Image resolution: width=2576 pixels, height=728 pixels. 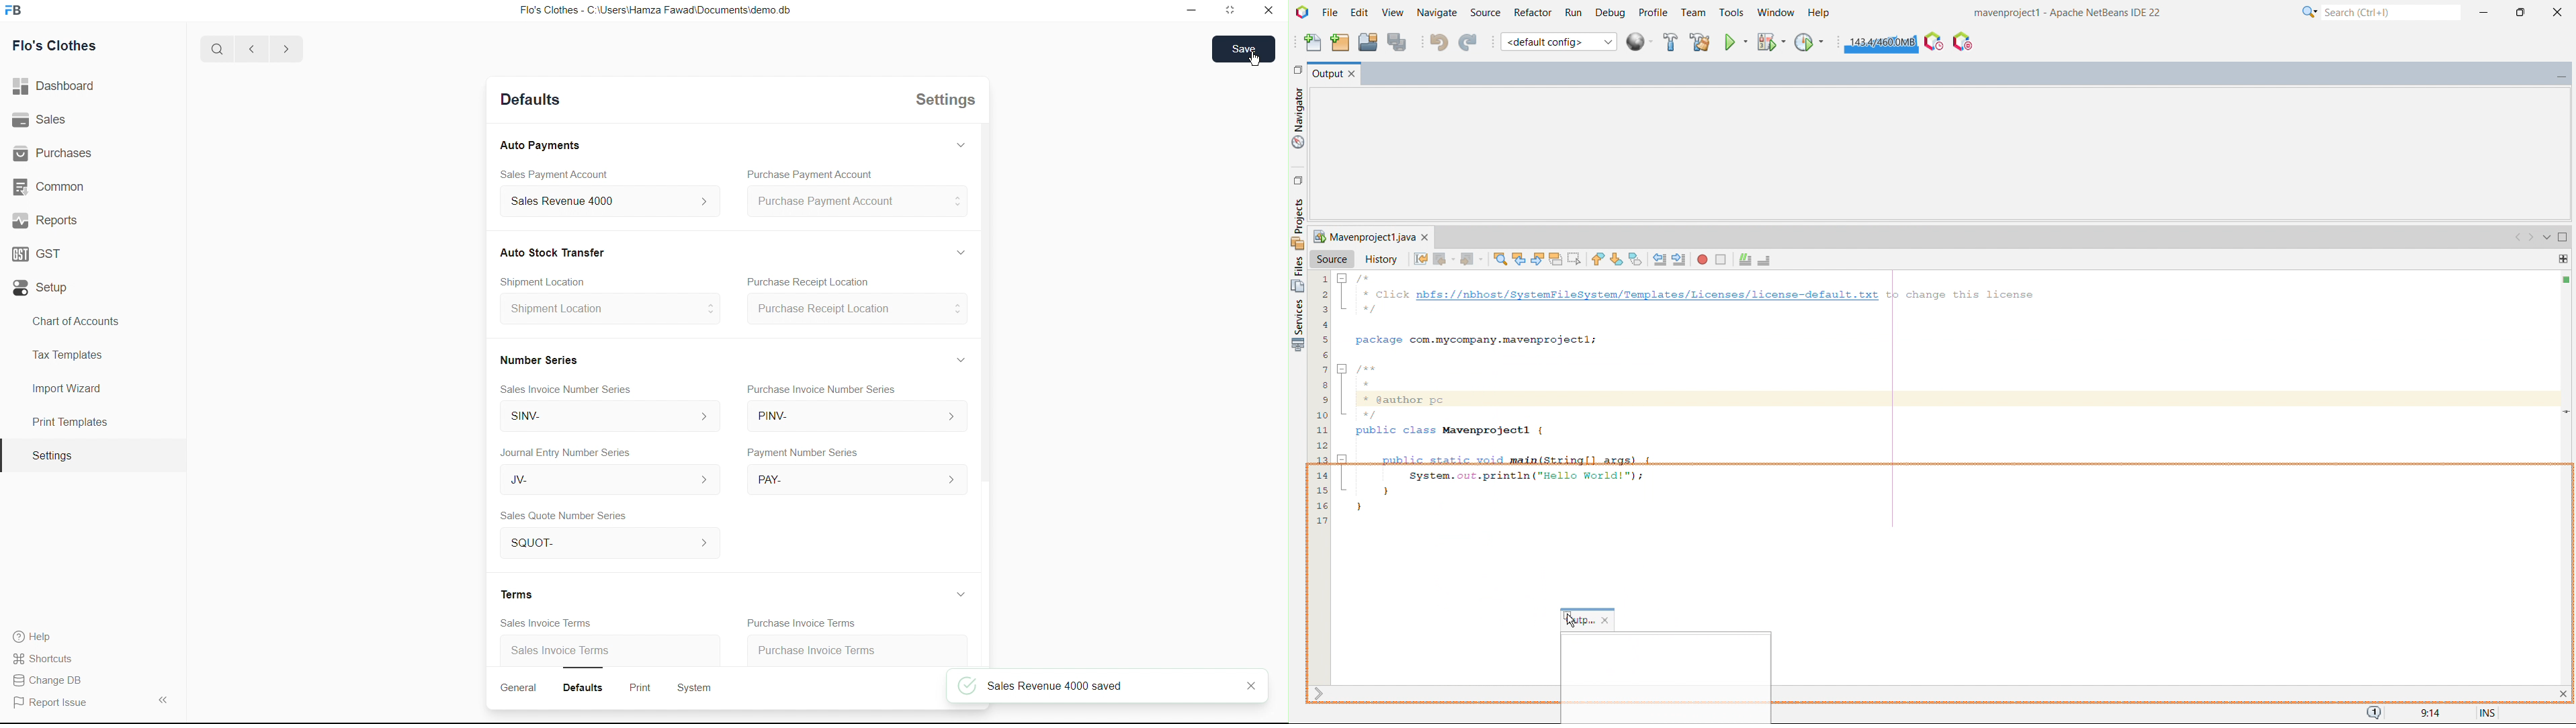 What do you see at coordinates (1269, 11) in the screenshot?
I see `Close` at bounding box center [1269, 11].